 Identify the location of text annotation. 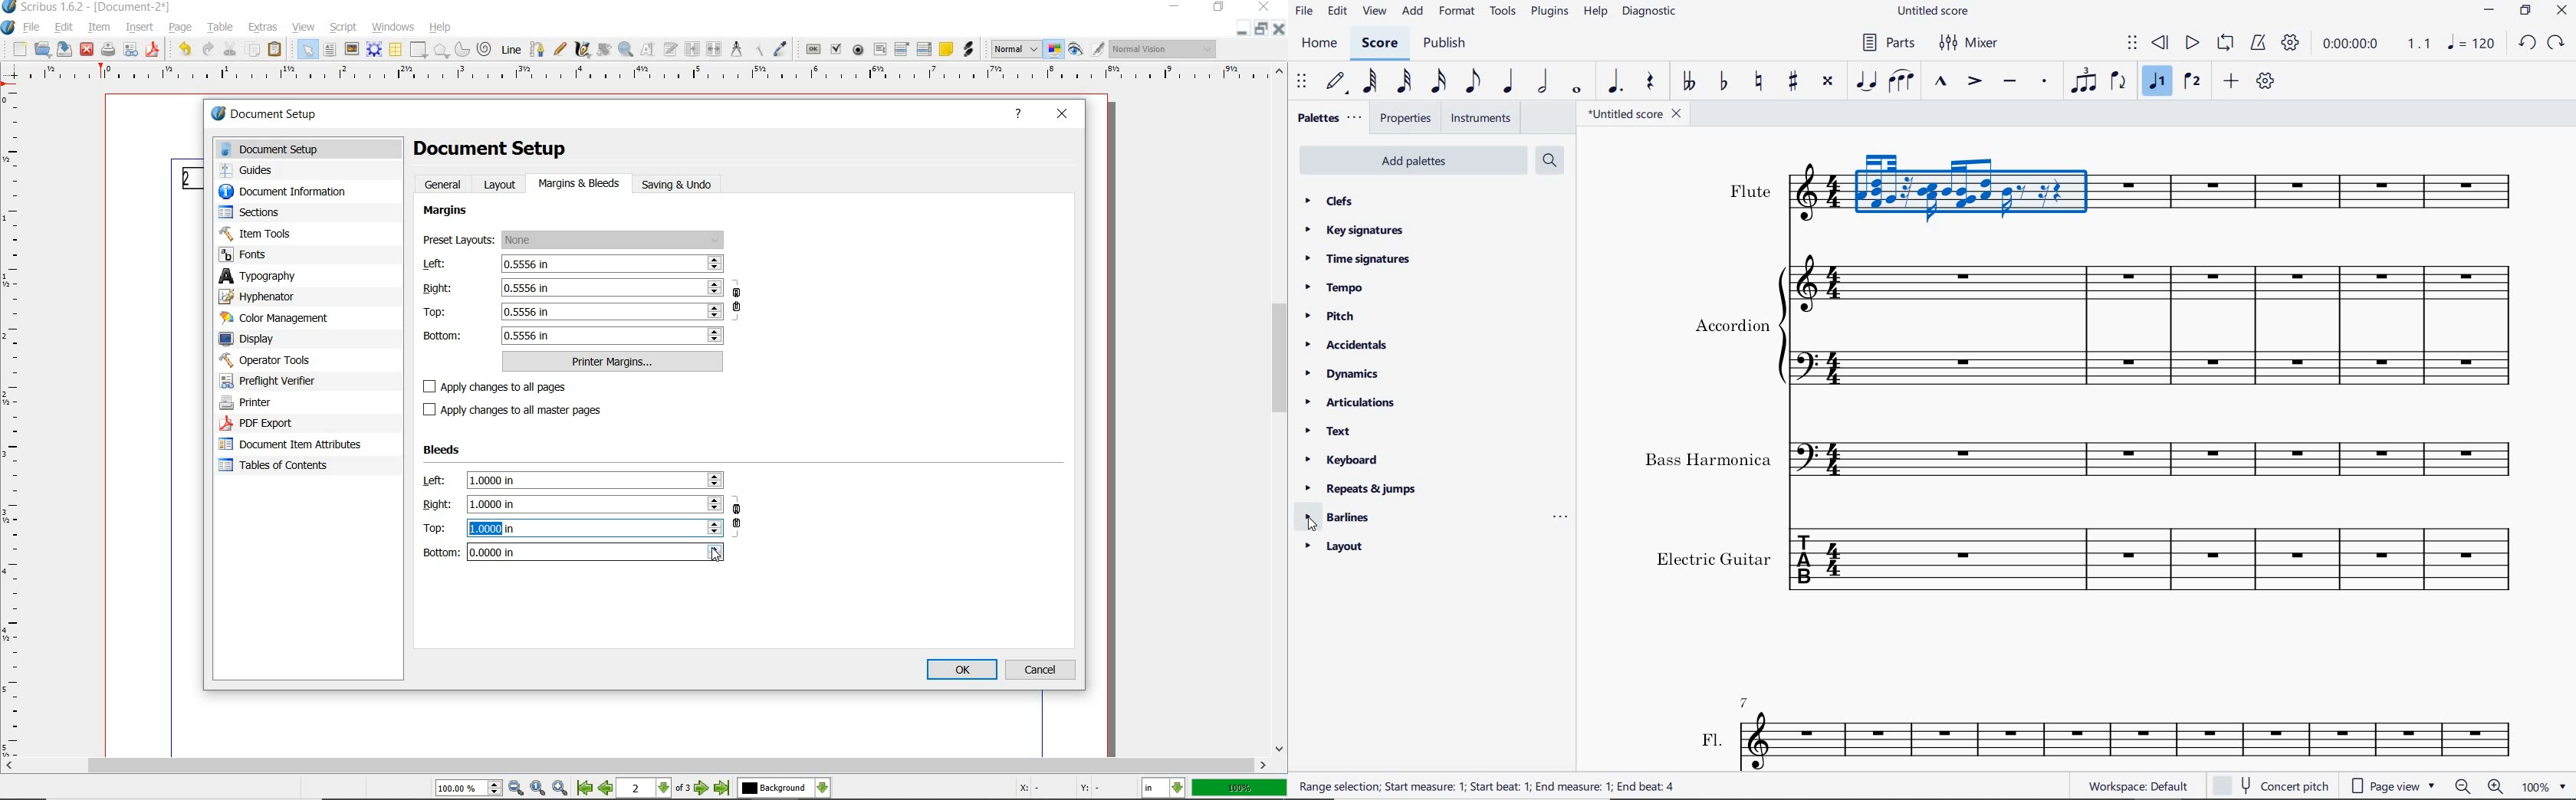
(946, 50).